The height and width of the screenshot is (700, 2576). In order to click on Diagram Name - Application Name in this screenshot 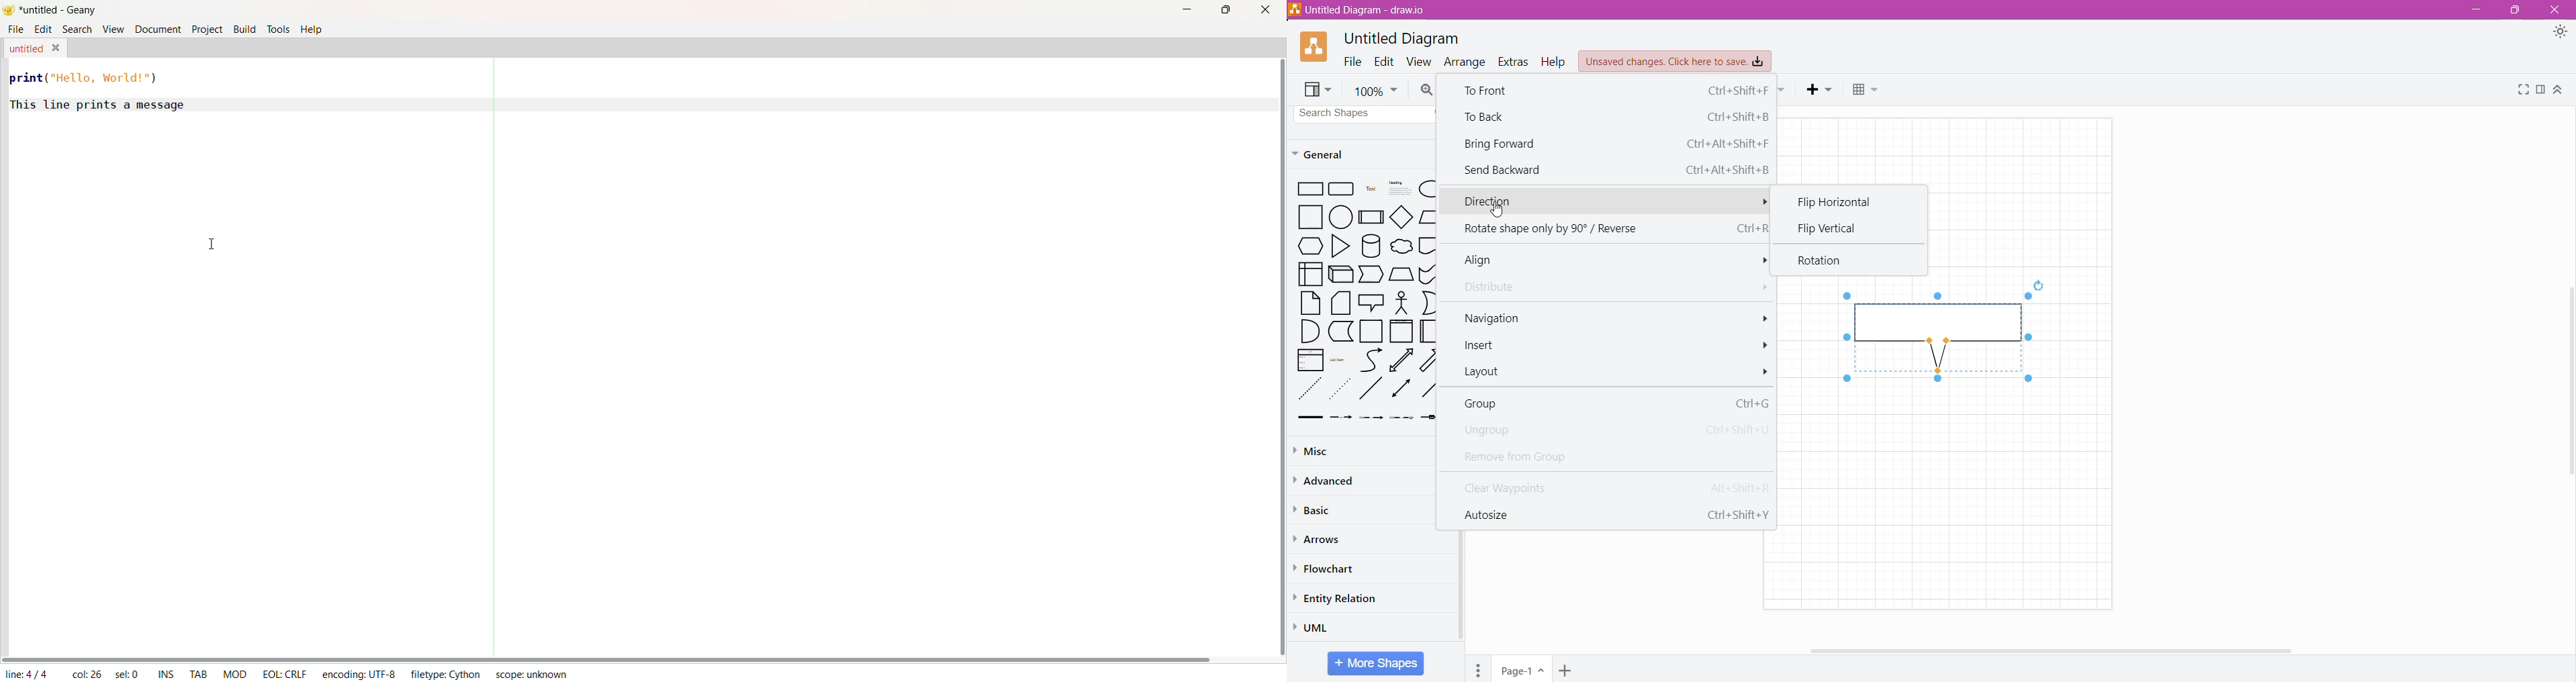, I will do `click(1359, 9)`.